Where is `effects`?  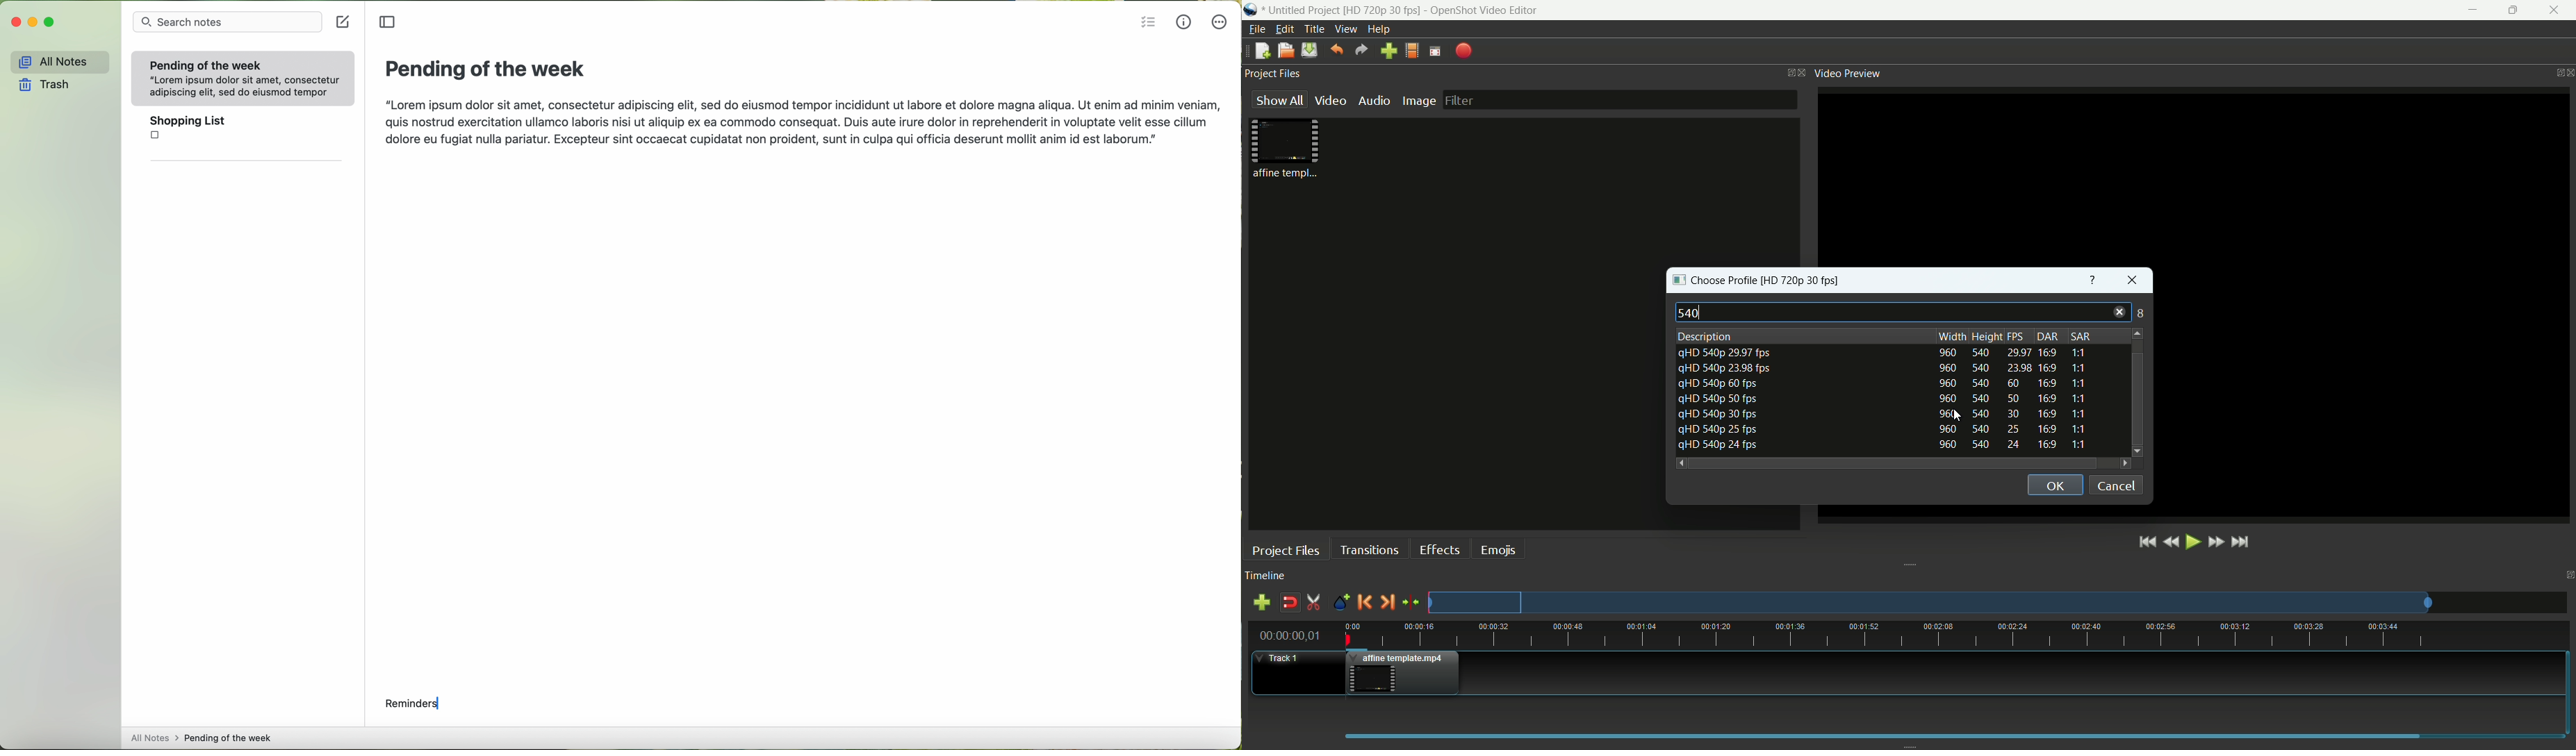 effects is located at coordinates (1439, 549).